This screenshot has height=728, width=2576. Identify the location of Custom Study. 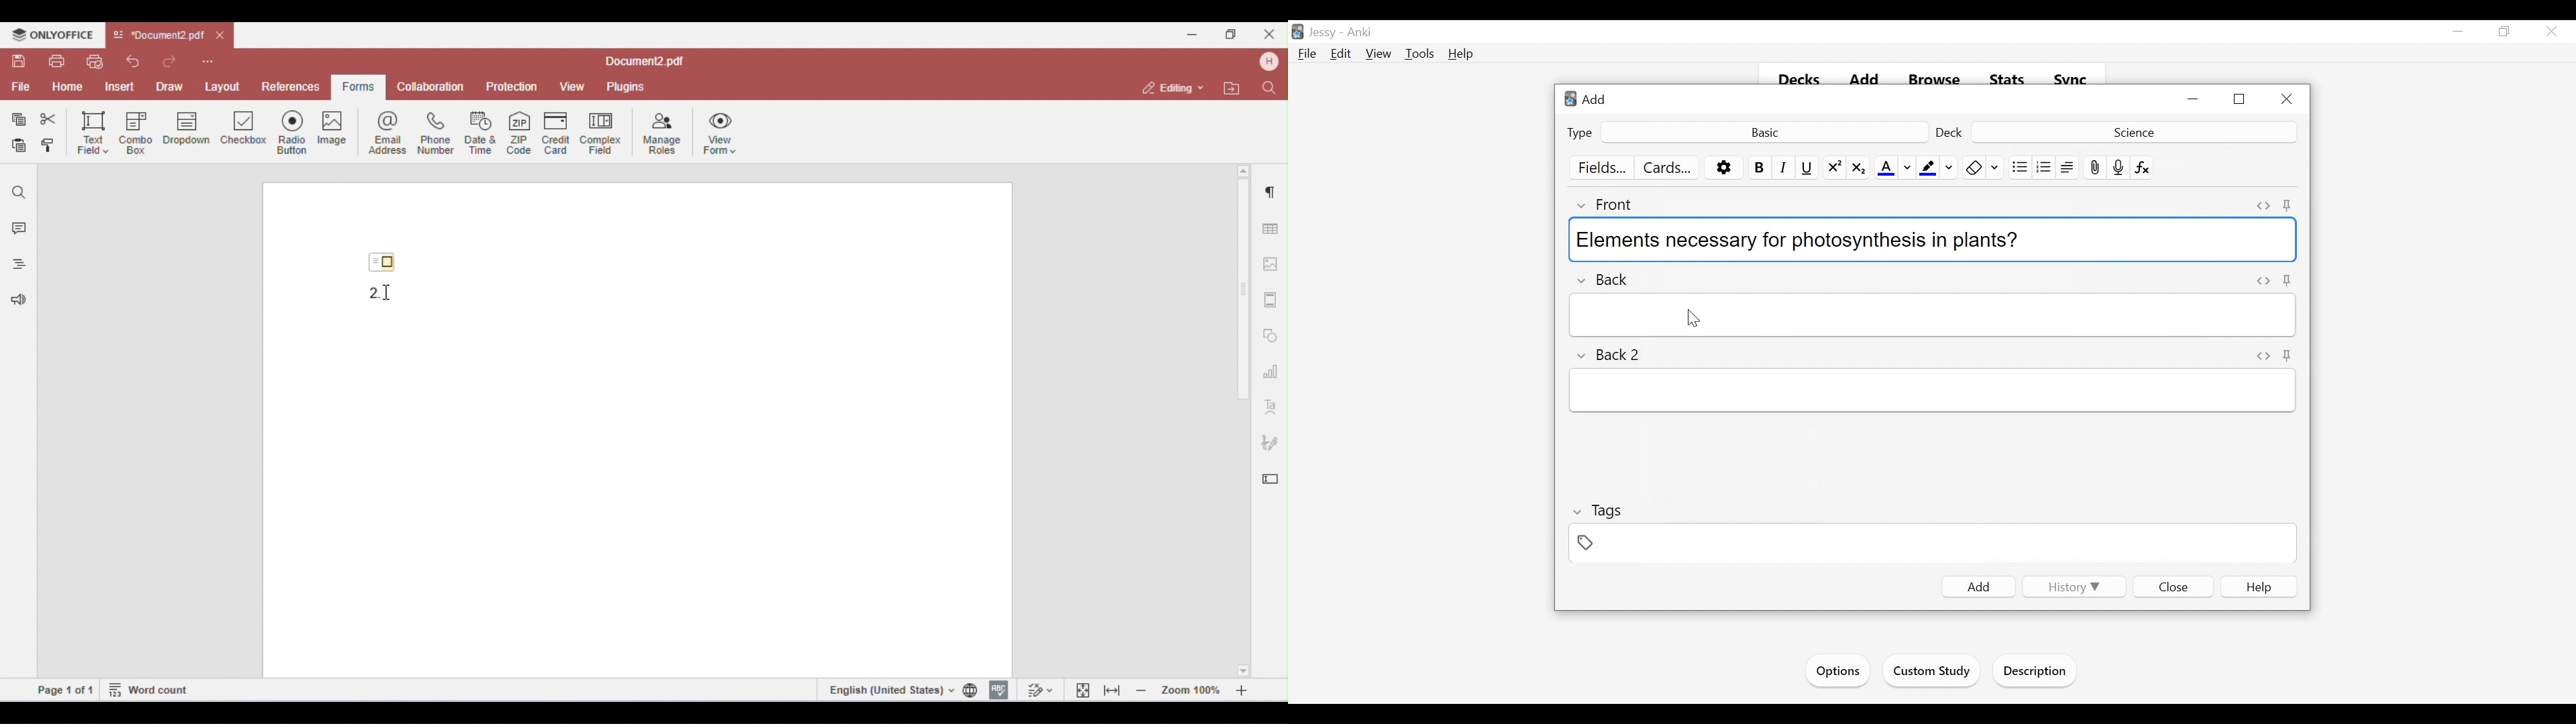
(1933, 673).